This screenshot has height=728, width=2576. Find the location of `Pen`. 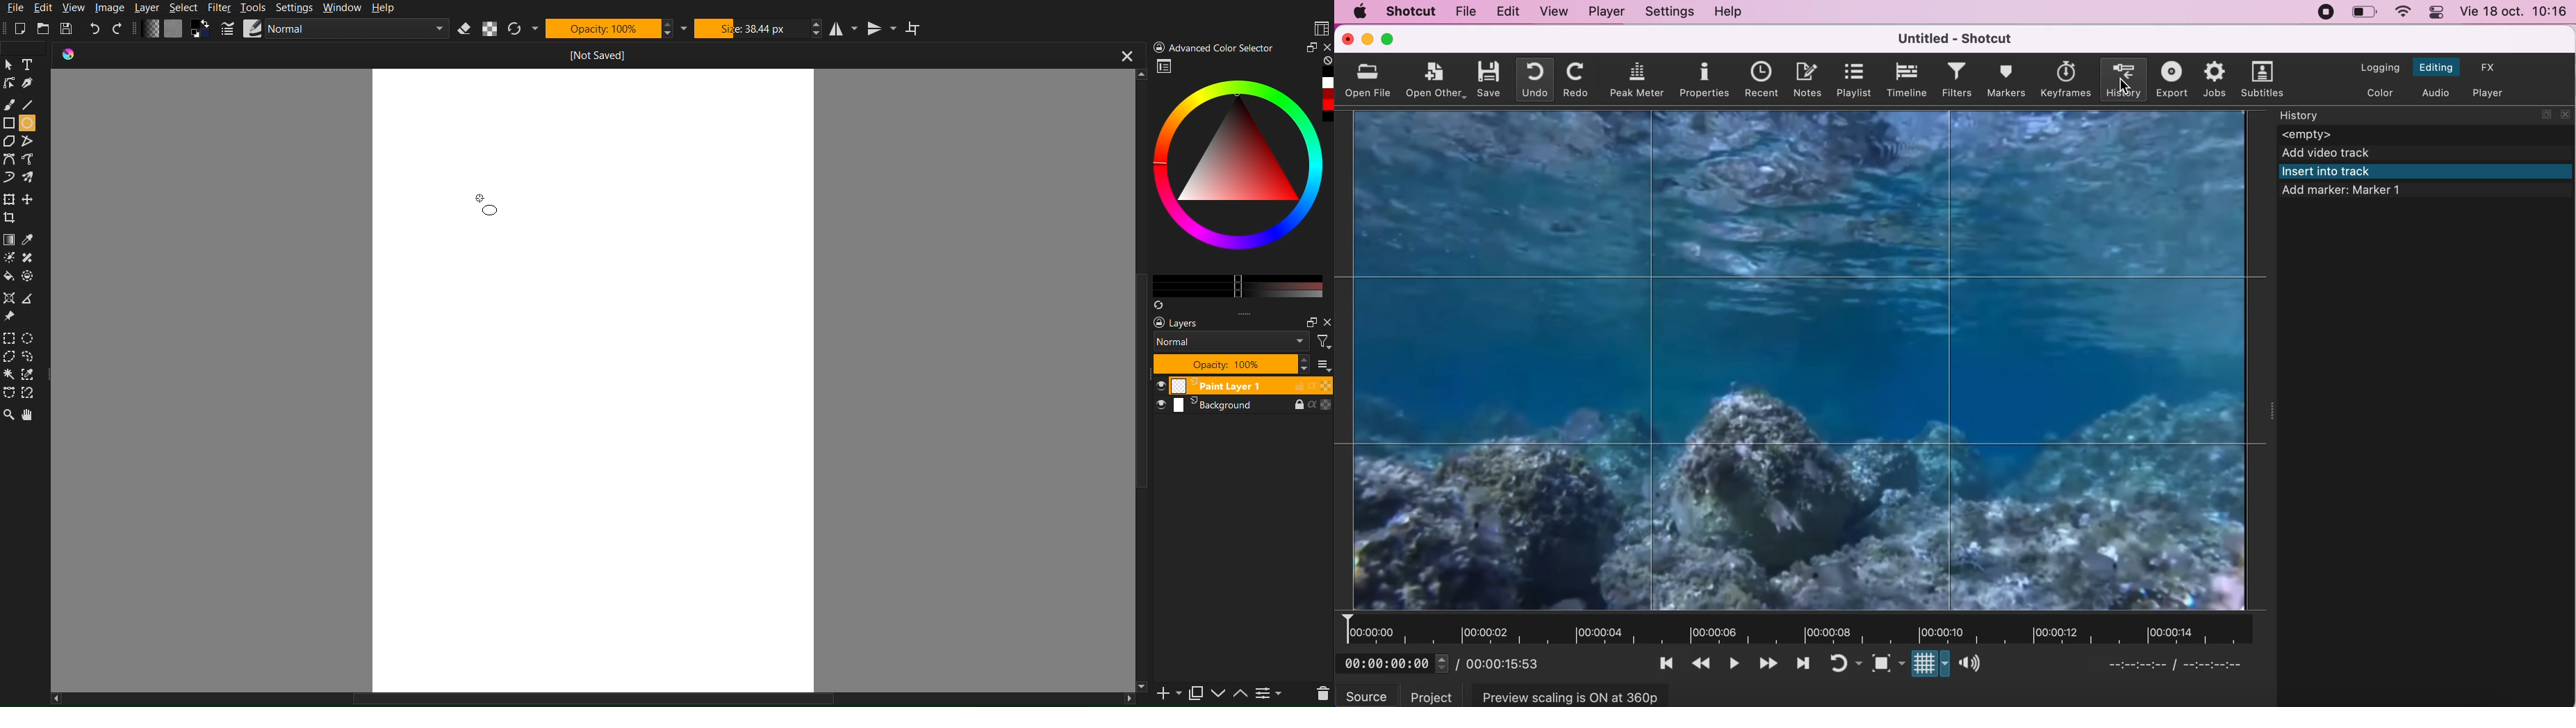

Pen is located at coordinates (29, 84).